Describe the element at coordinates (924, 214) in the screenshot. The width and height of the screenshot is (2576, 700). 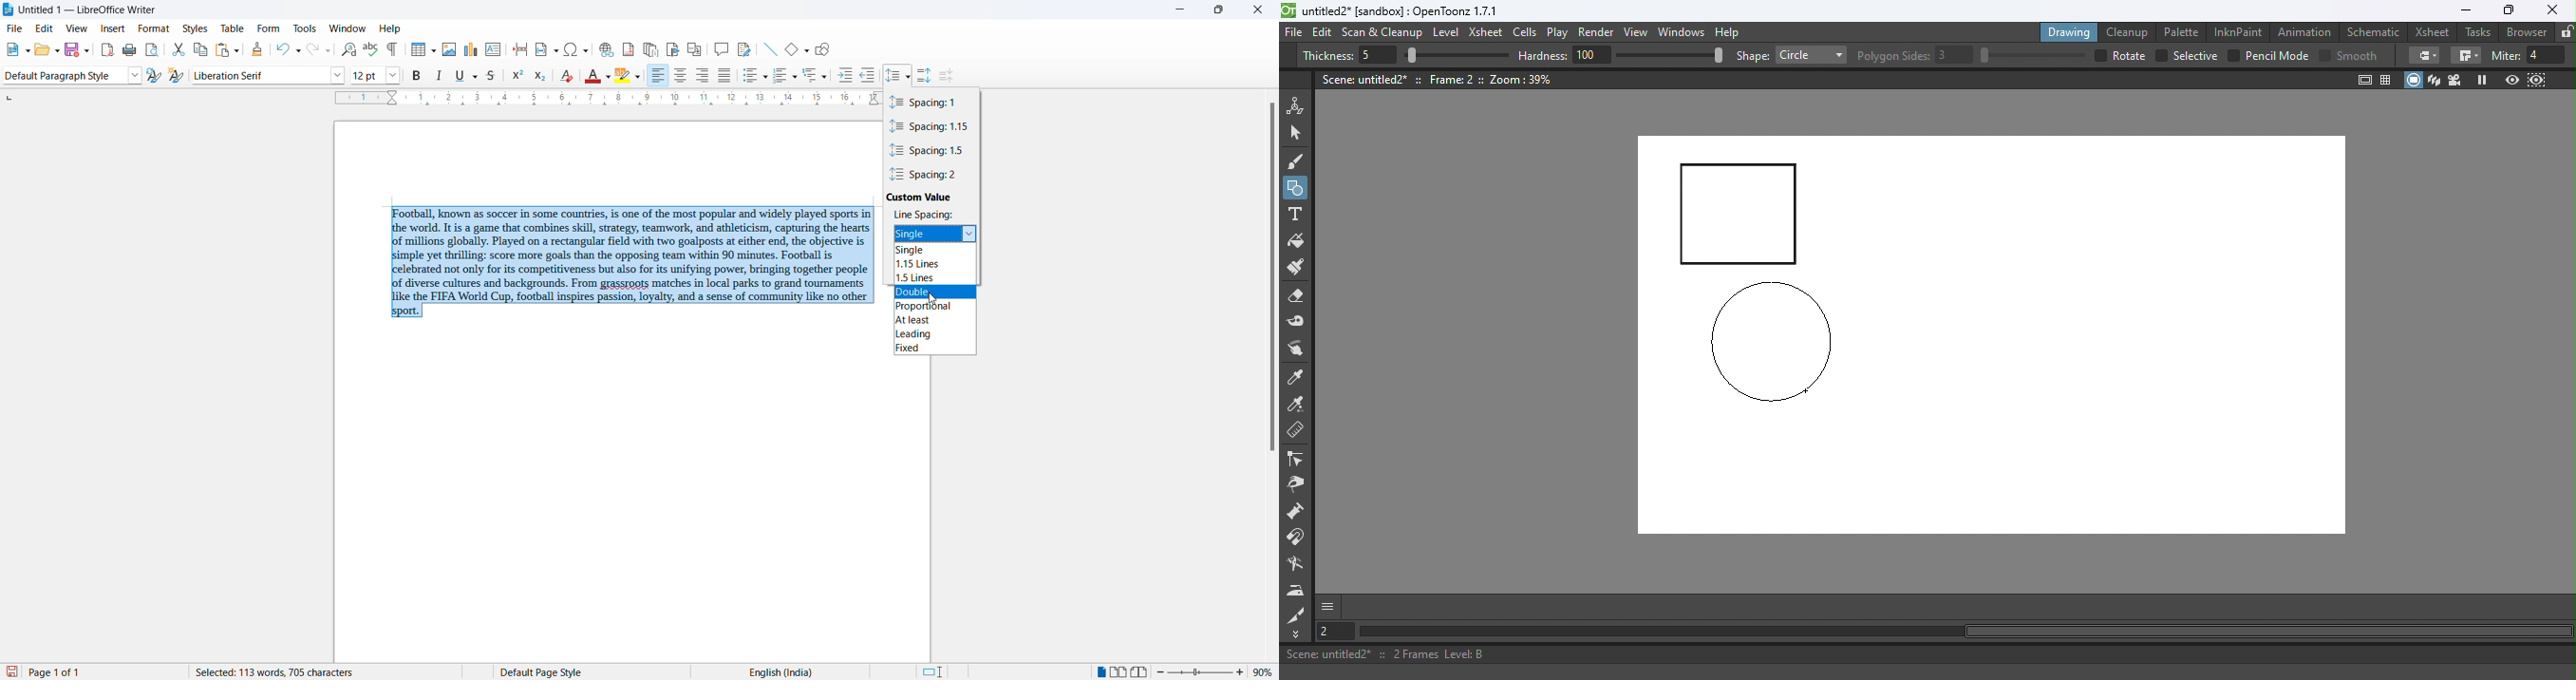
I see `line spacing` at that location.